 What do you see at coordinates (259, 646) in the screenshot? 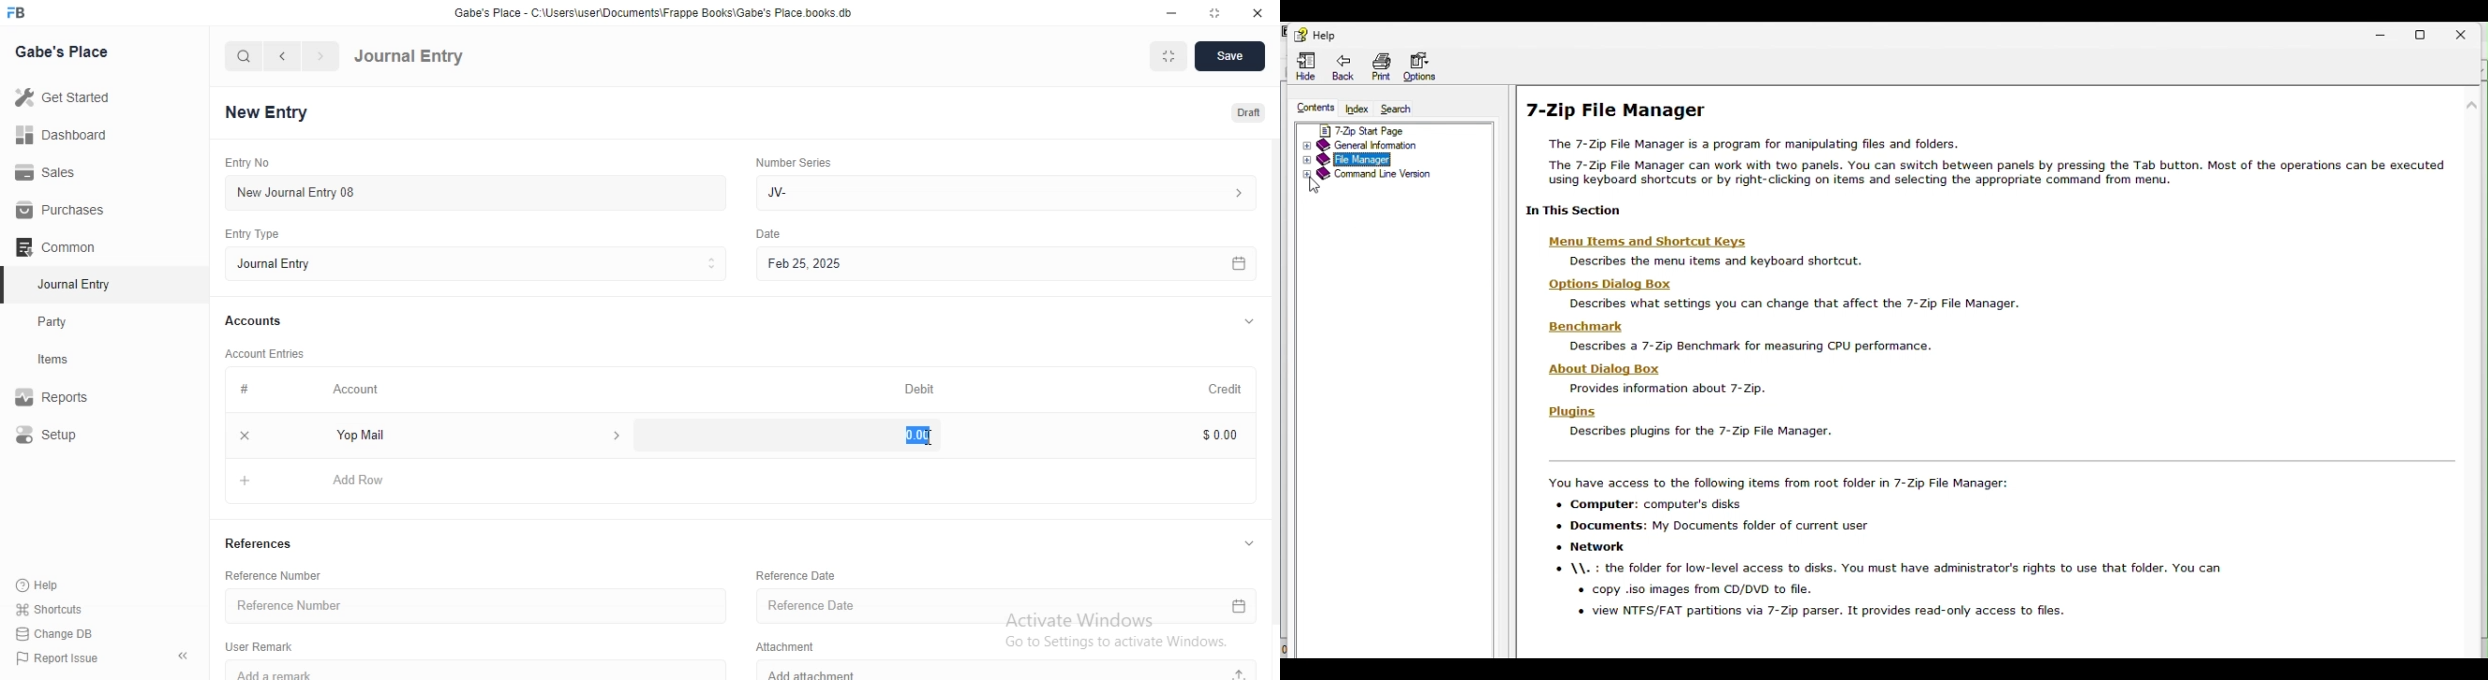
I see `User Remark` at bounding box center [259, 646].